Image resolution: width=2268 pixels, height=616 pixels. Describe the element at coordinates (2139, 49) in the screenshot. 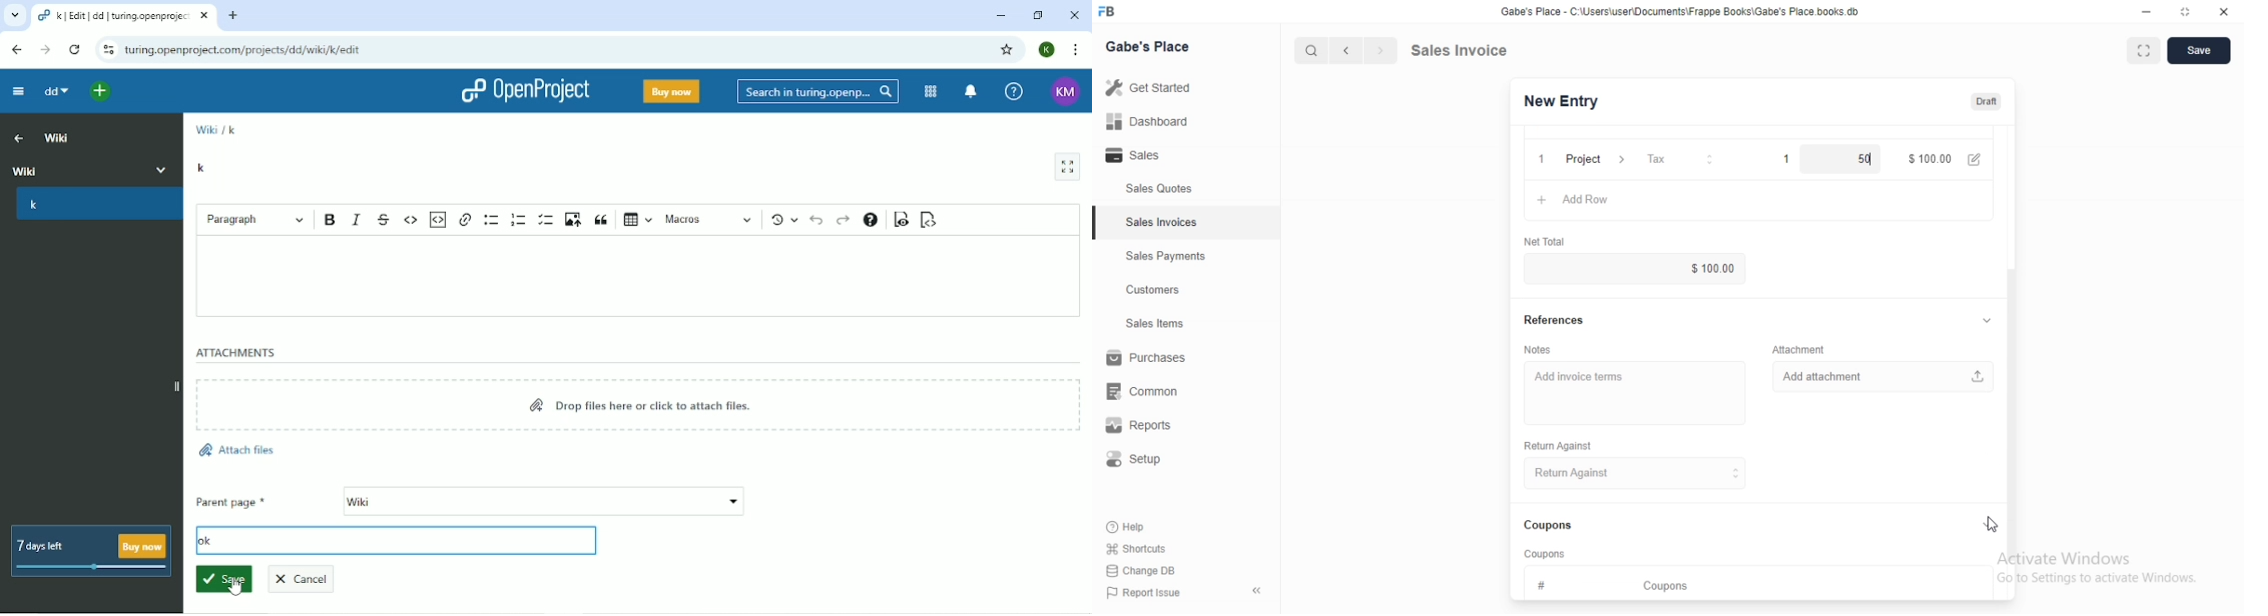

I see `maximise` at that location.